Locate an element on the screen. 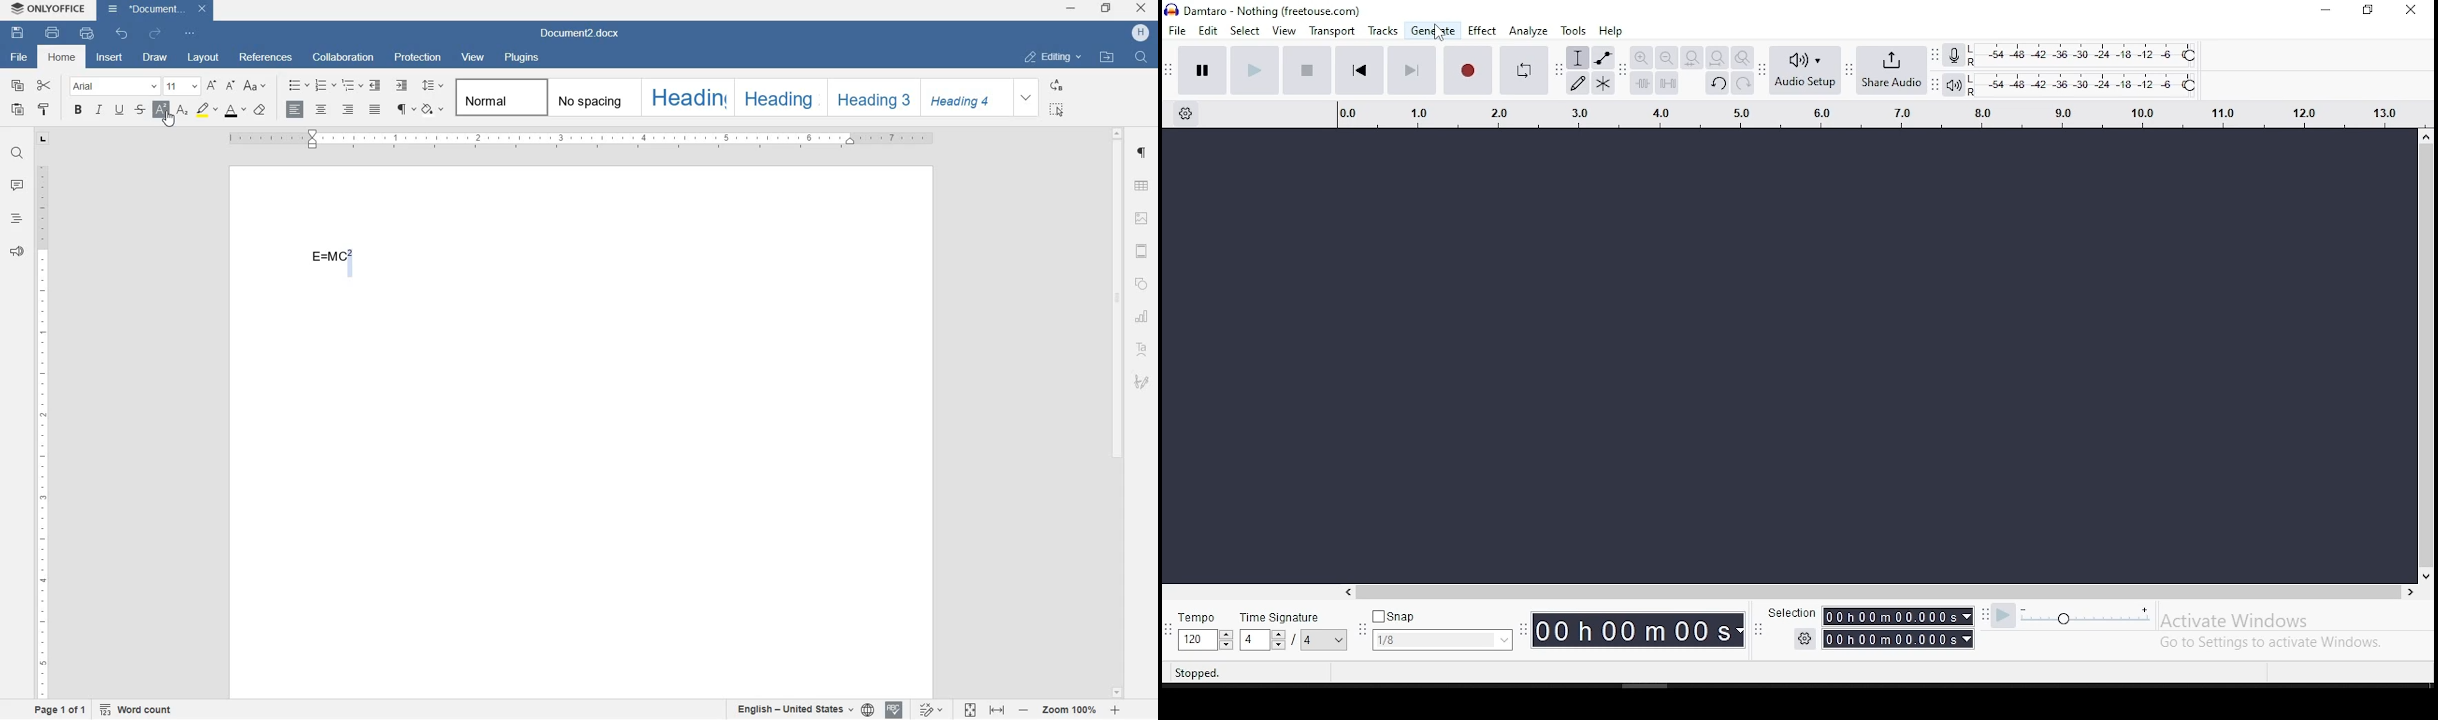 The width and height of the screenshot is (2464, 728). bold is located at coordinates (77, 109).